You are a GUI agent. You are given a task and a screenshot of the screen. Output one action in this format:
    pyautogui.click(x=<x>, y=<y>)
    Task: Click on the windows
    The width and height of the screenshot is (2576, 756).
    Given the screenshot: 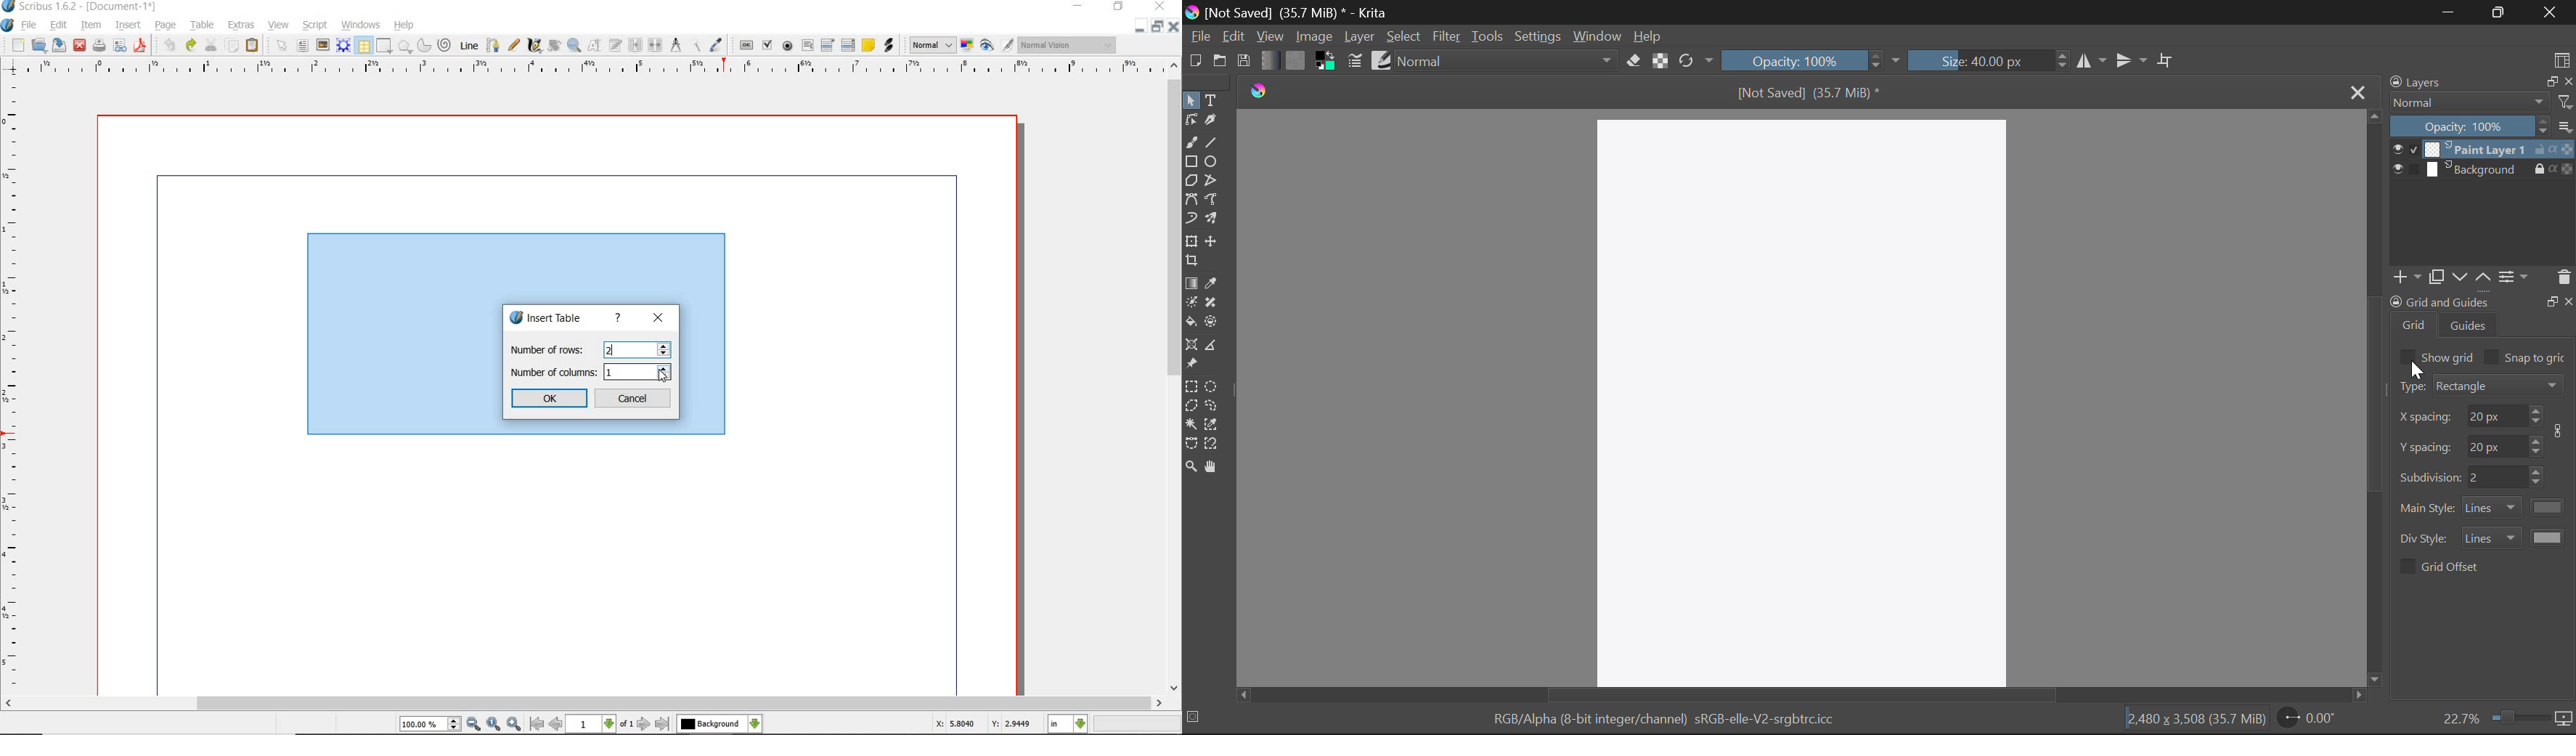 What is the action you would take?
    pyautogui.click(x=360, y=25)
    